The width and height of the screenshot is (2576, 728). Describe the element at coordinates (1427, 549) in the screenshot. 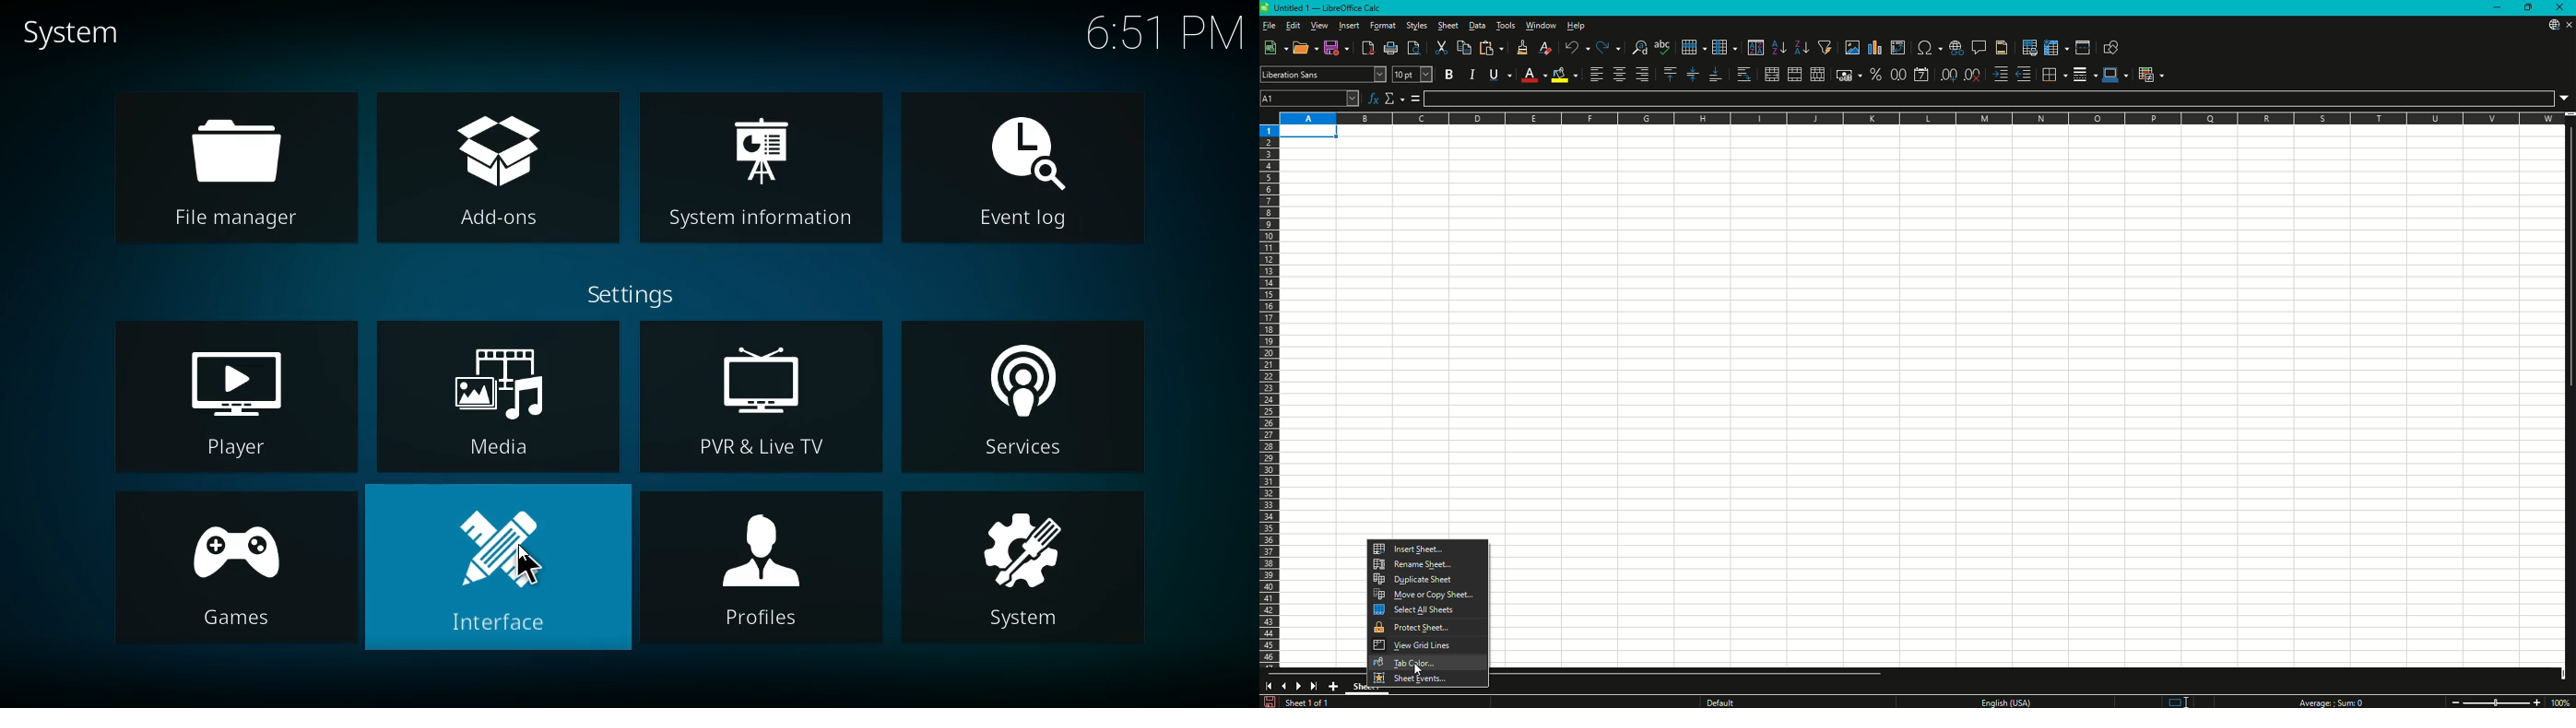

I see `Insert Sheet` at that location.